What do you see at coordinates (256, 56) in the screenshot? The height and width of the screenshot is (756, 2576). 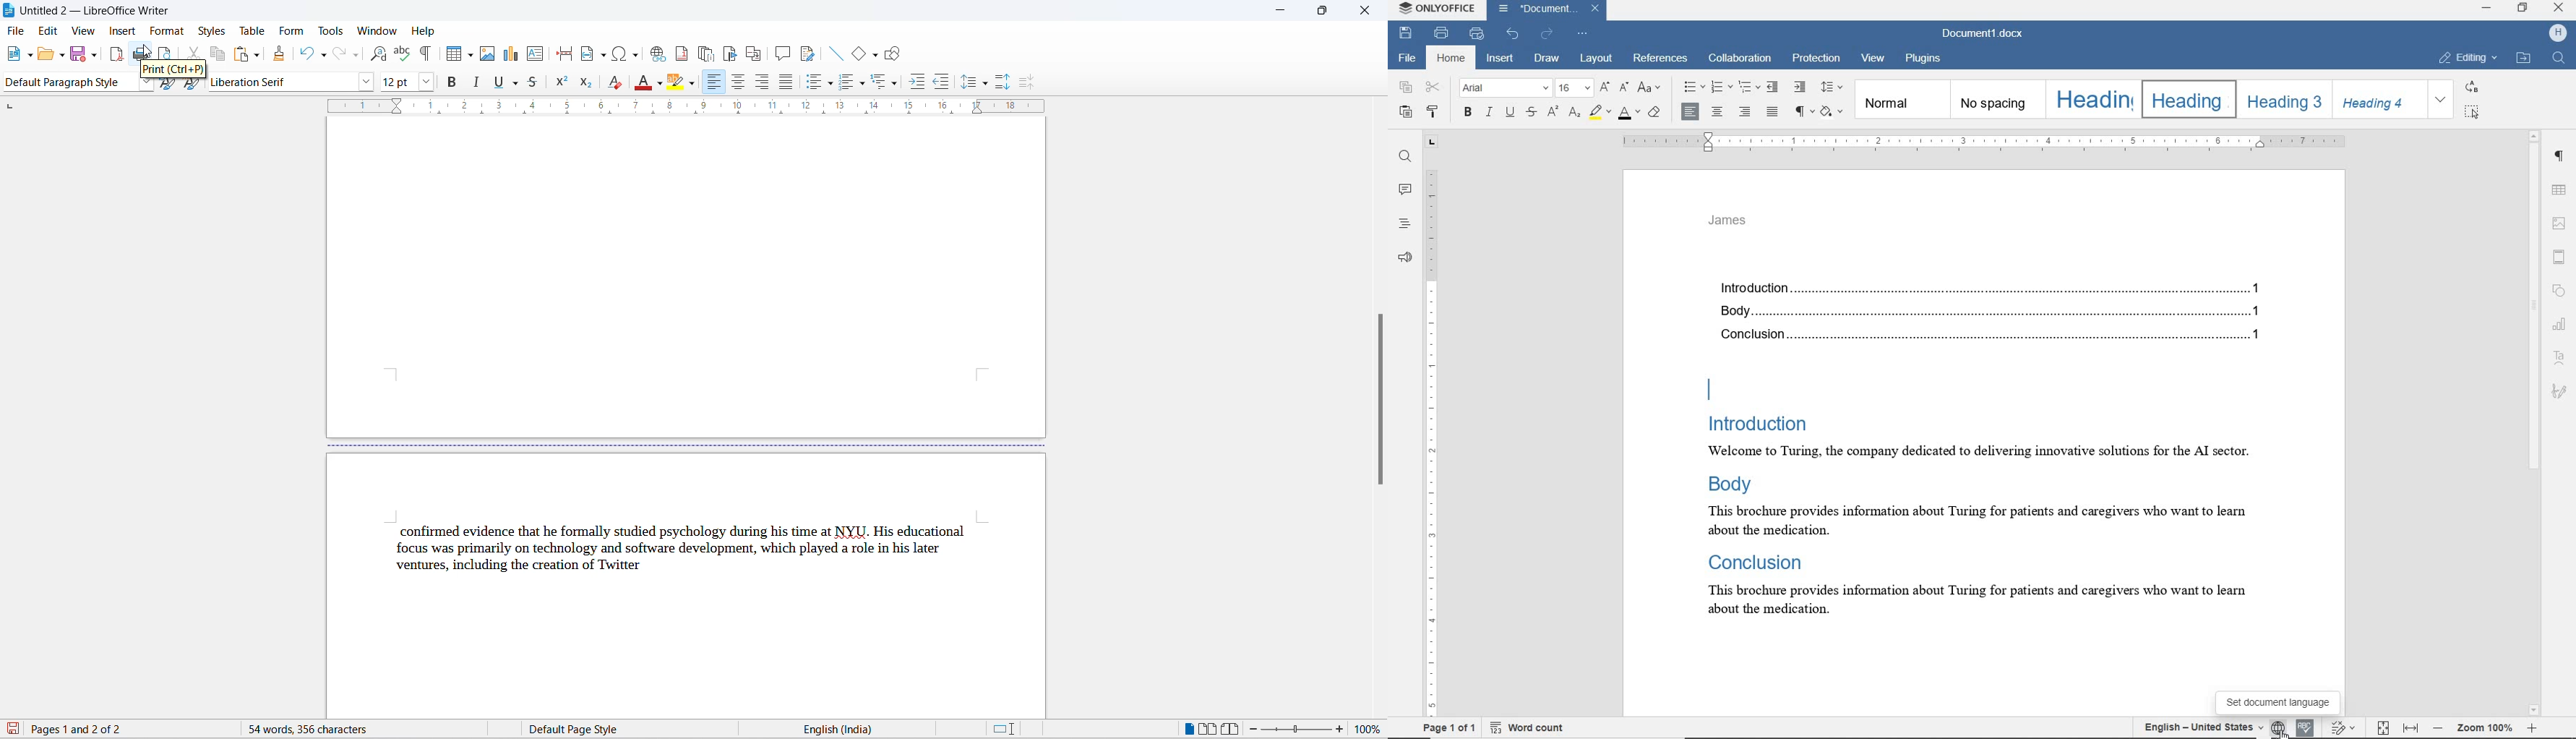 I see `paste options` at bounding box center [256, 56].